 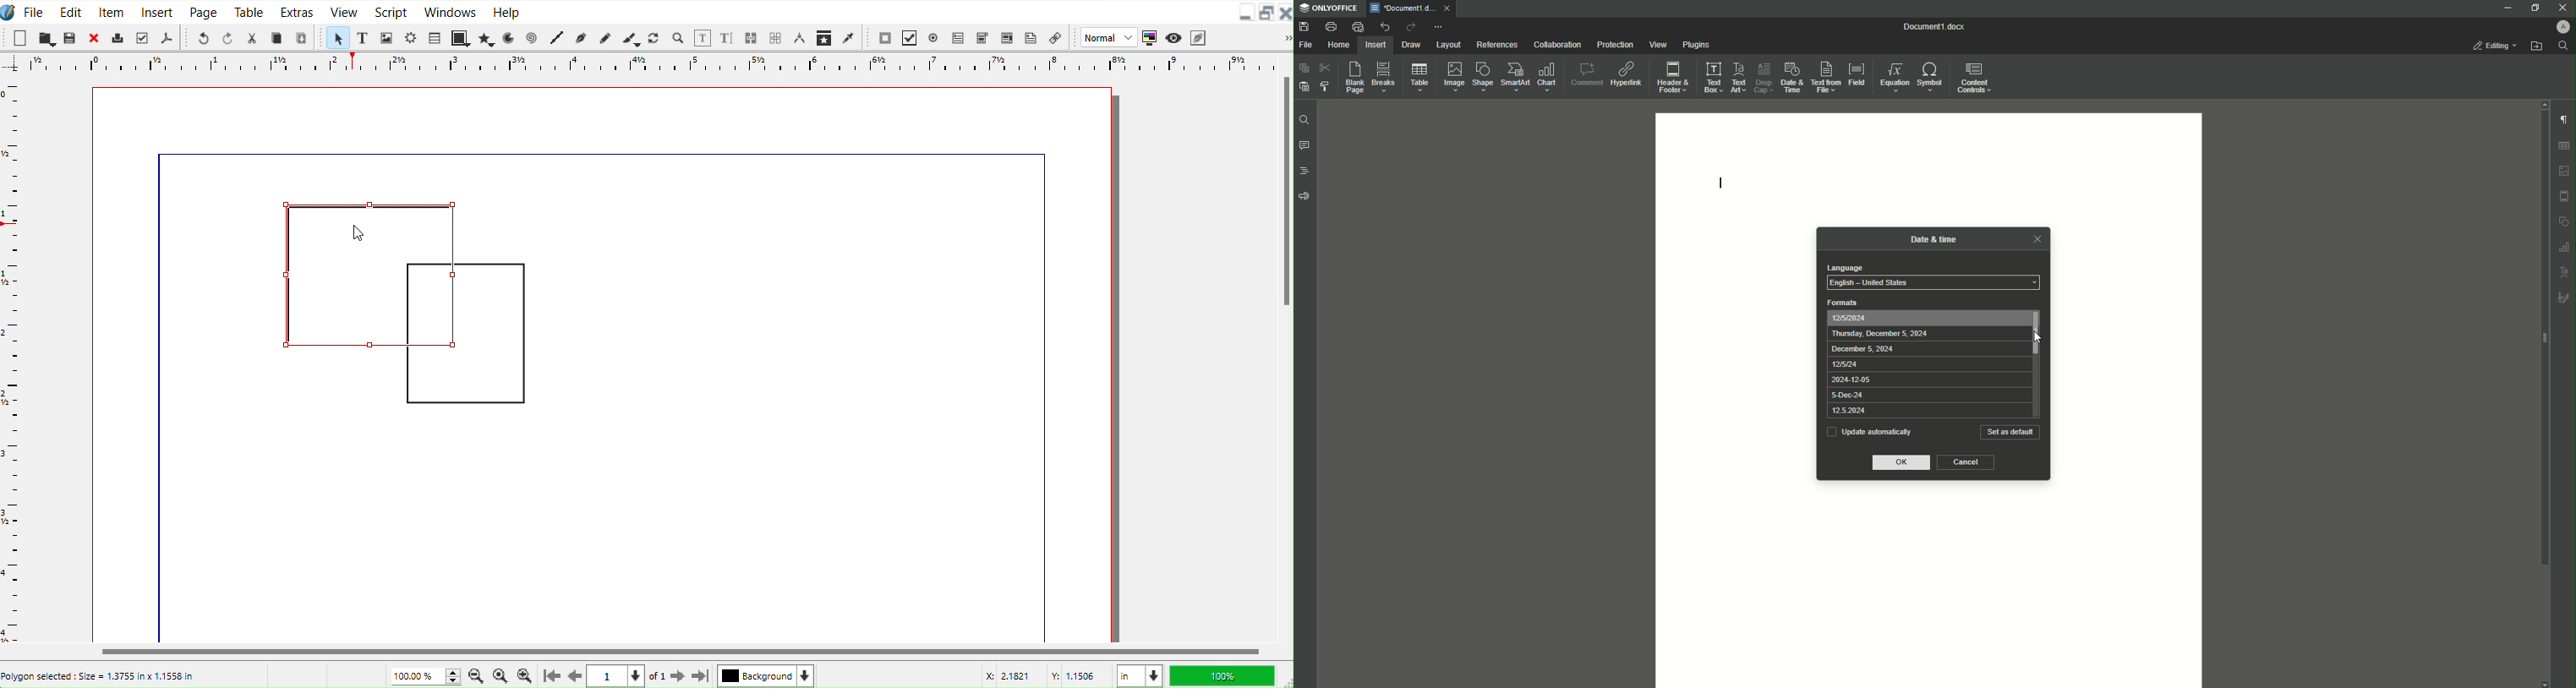 I want to click on Zoom in or Out, so click(x=677, y=38).